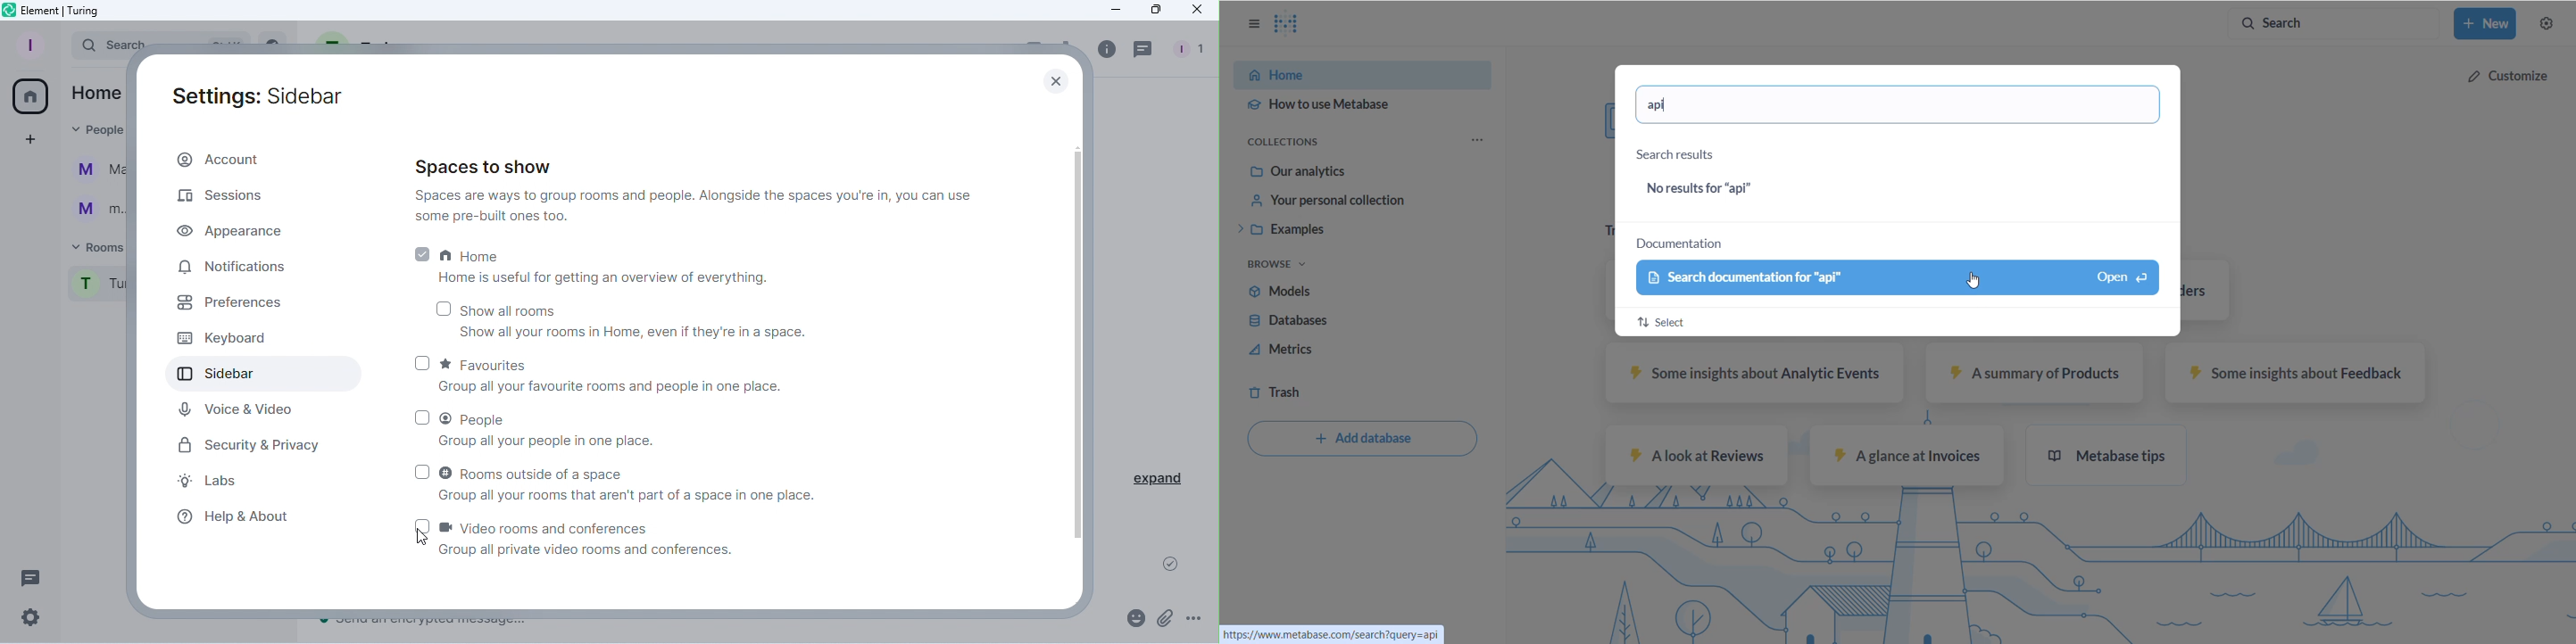  Describe the element at coordinates (96, 95) in the screenshot. I see `Home` at that location.